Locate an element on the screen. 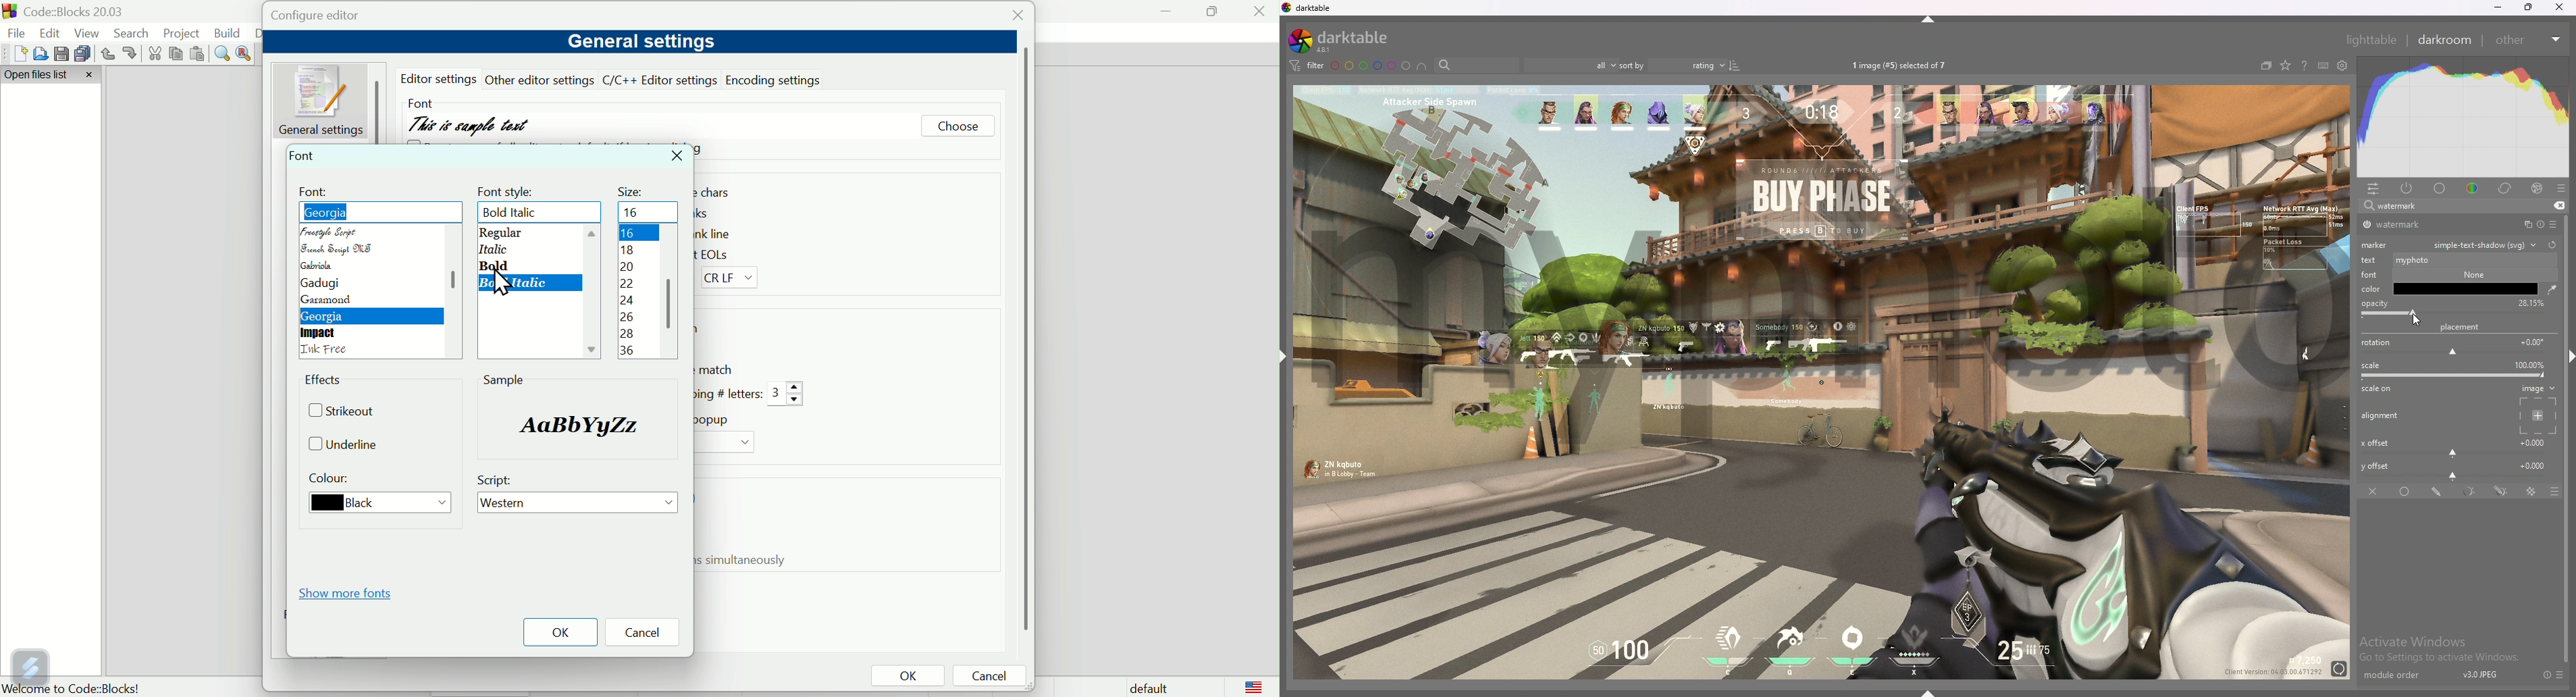  Configure editor is located at coordinates (329, 16).